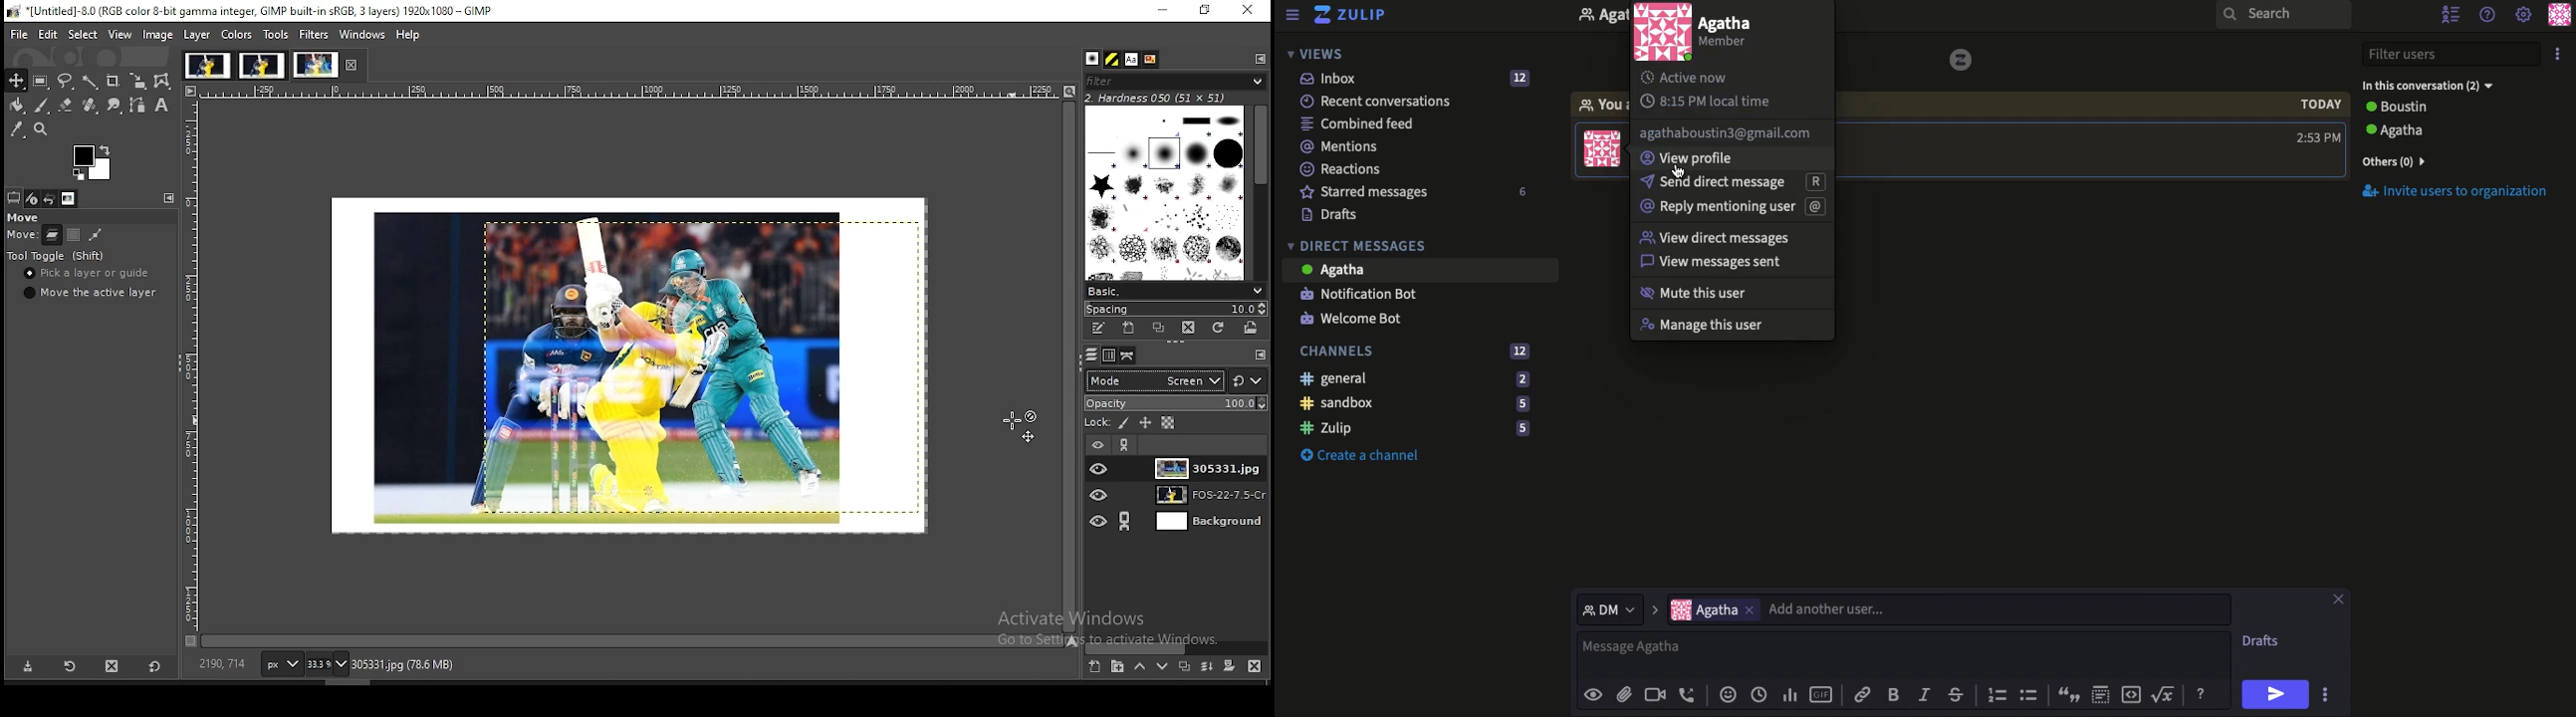  What do you see at coordinates (1344, 148) in the screenshot?
I see `Mentions` at bounding box center [1344, 148].